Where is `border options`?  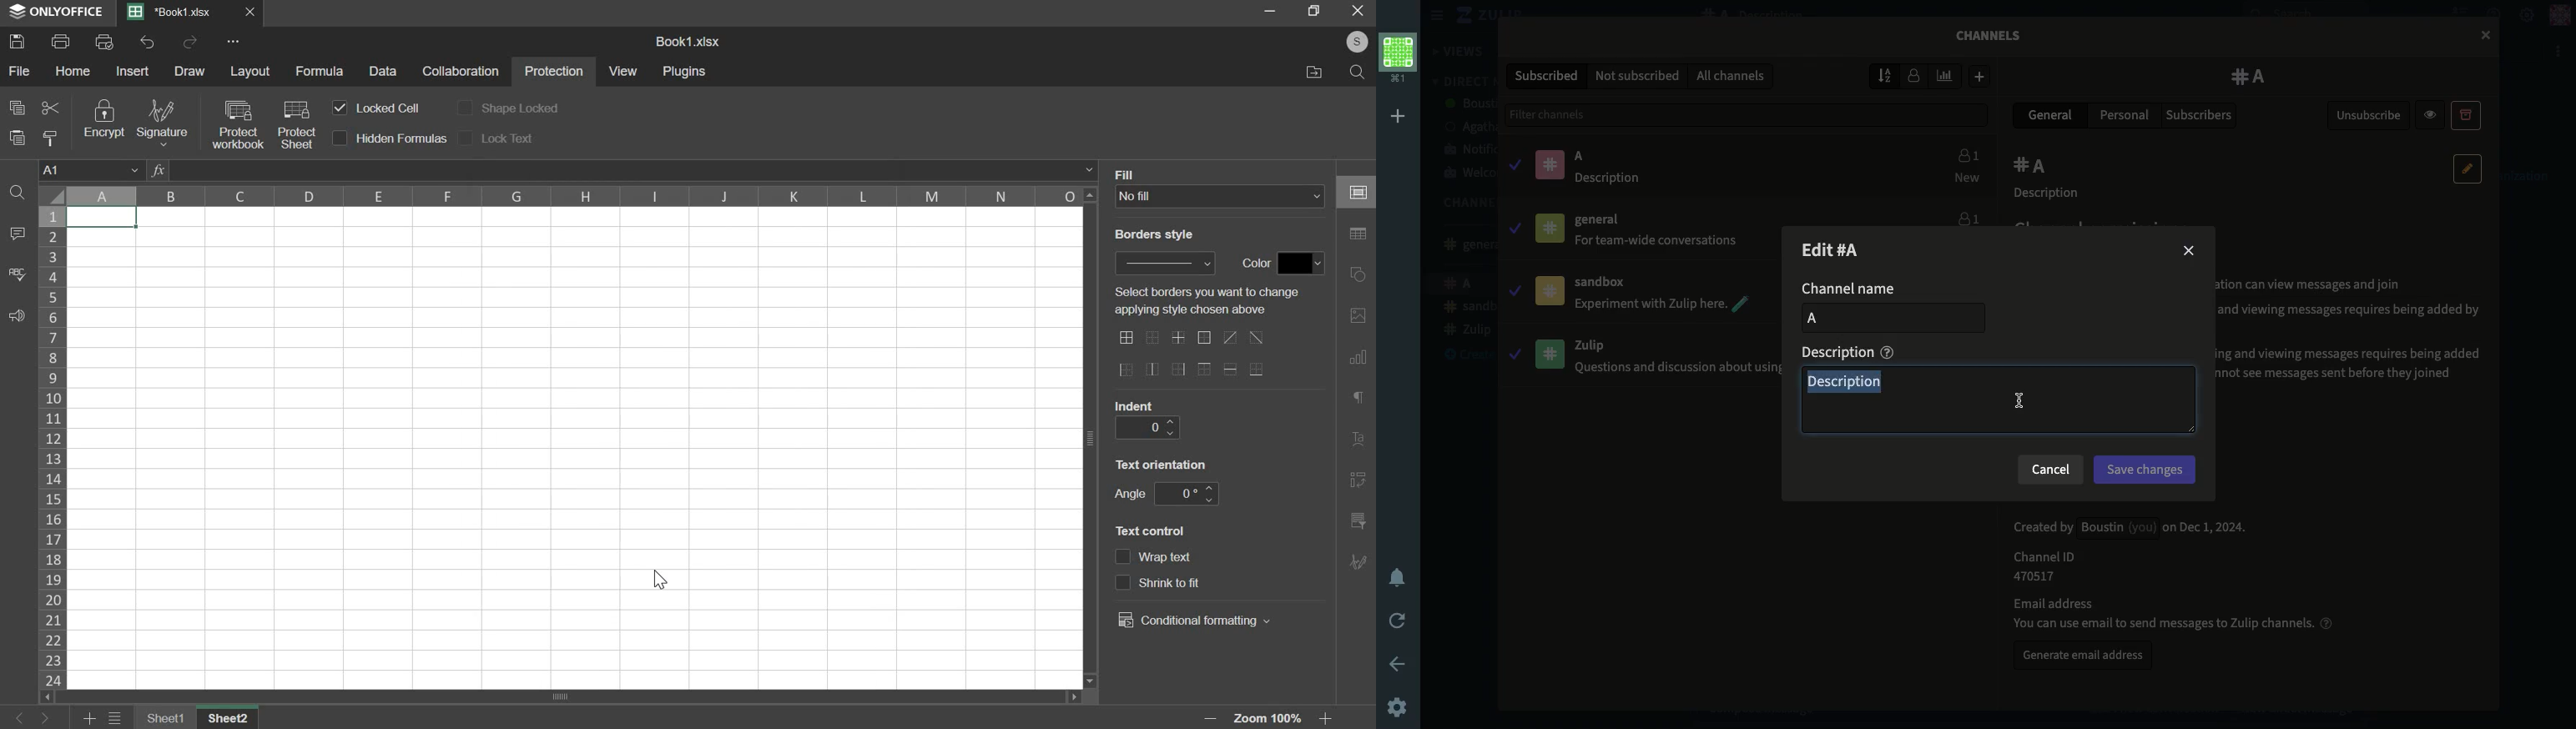 border options is located at coordinates (1232, 369).